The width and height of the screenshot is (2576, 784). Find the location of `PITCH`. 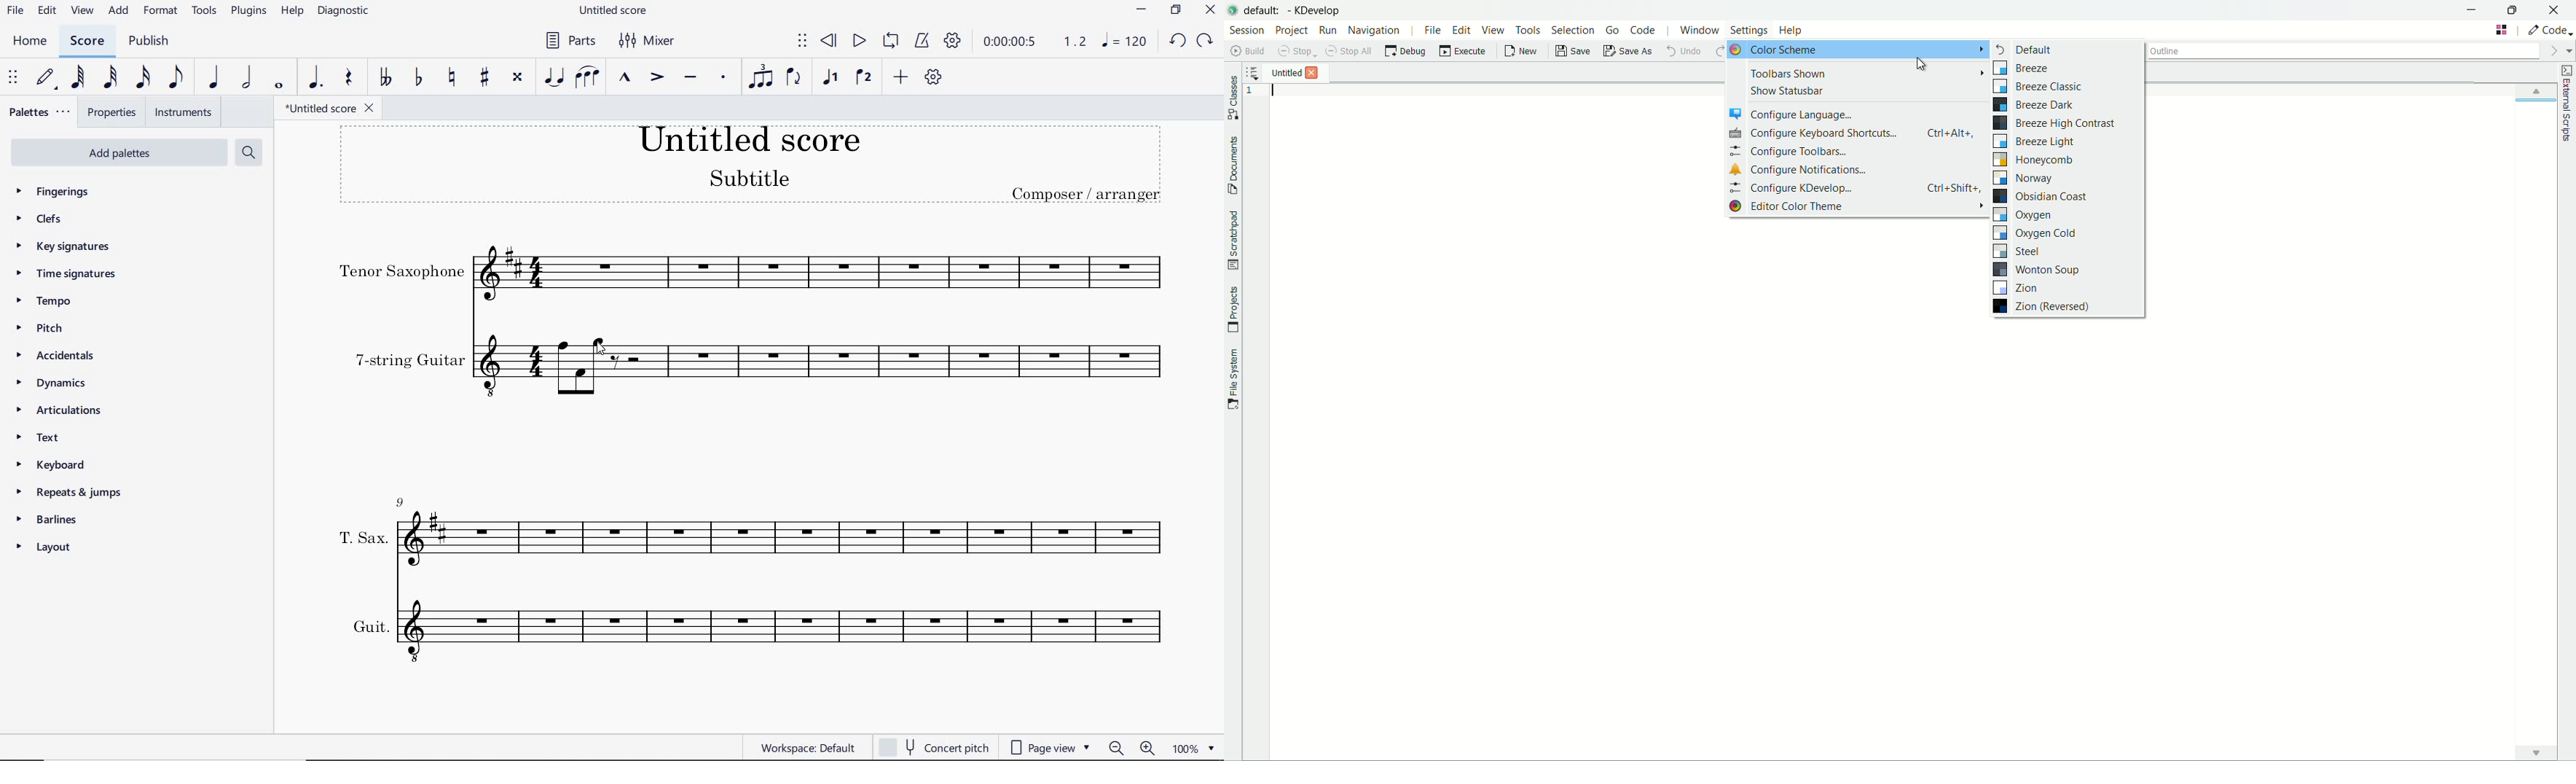

PITCH is located at coordinates (56, 329).